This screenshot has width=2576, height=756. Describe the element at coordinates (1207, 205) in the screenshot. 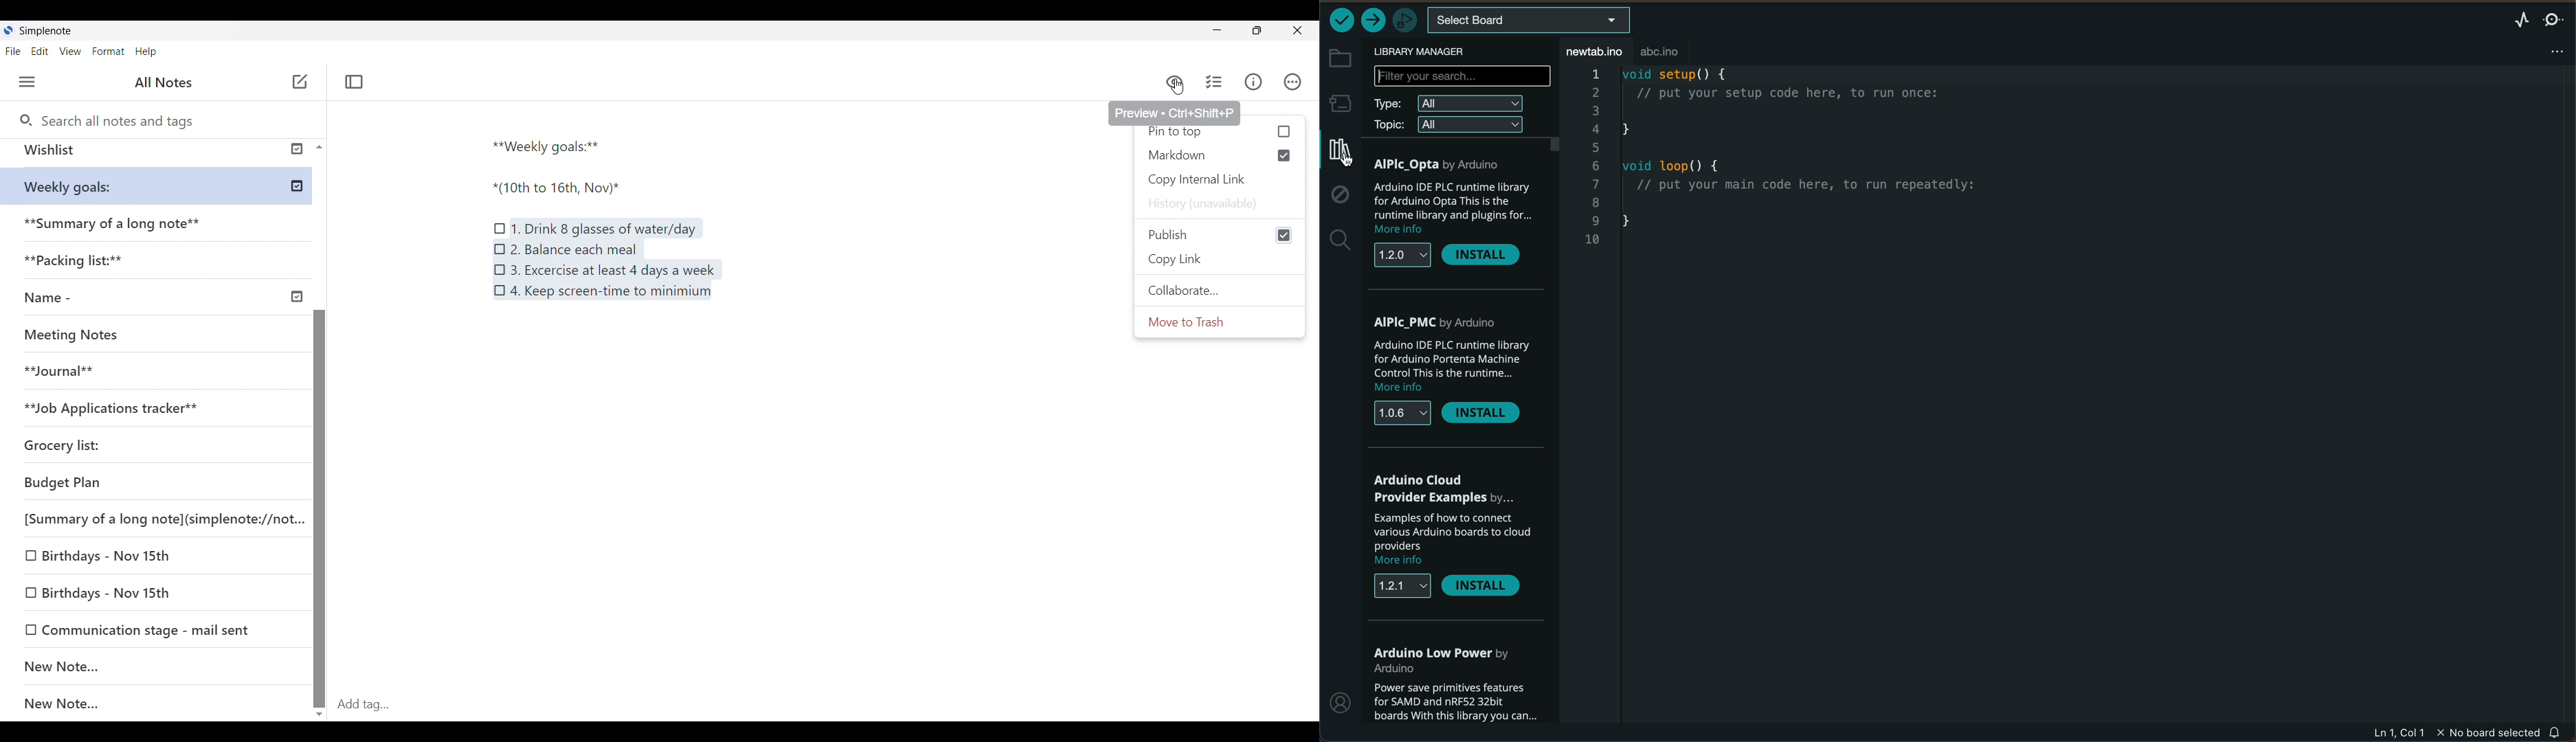

I see `History (unavailable)` at that location.